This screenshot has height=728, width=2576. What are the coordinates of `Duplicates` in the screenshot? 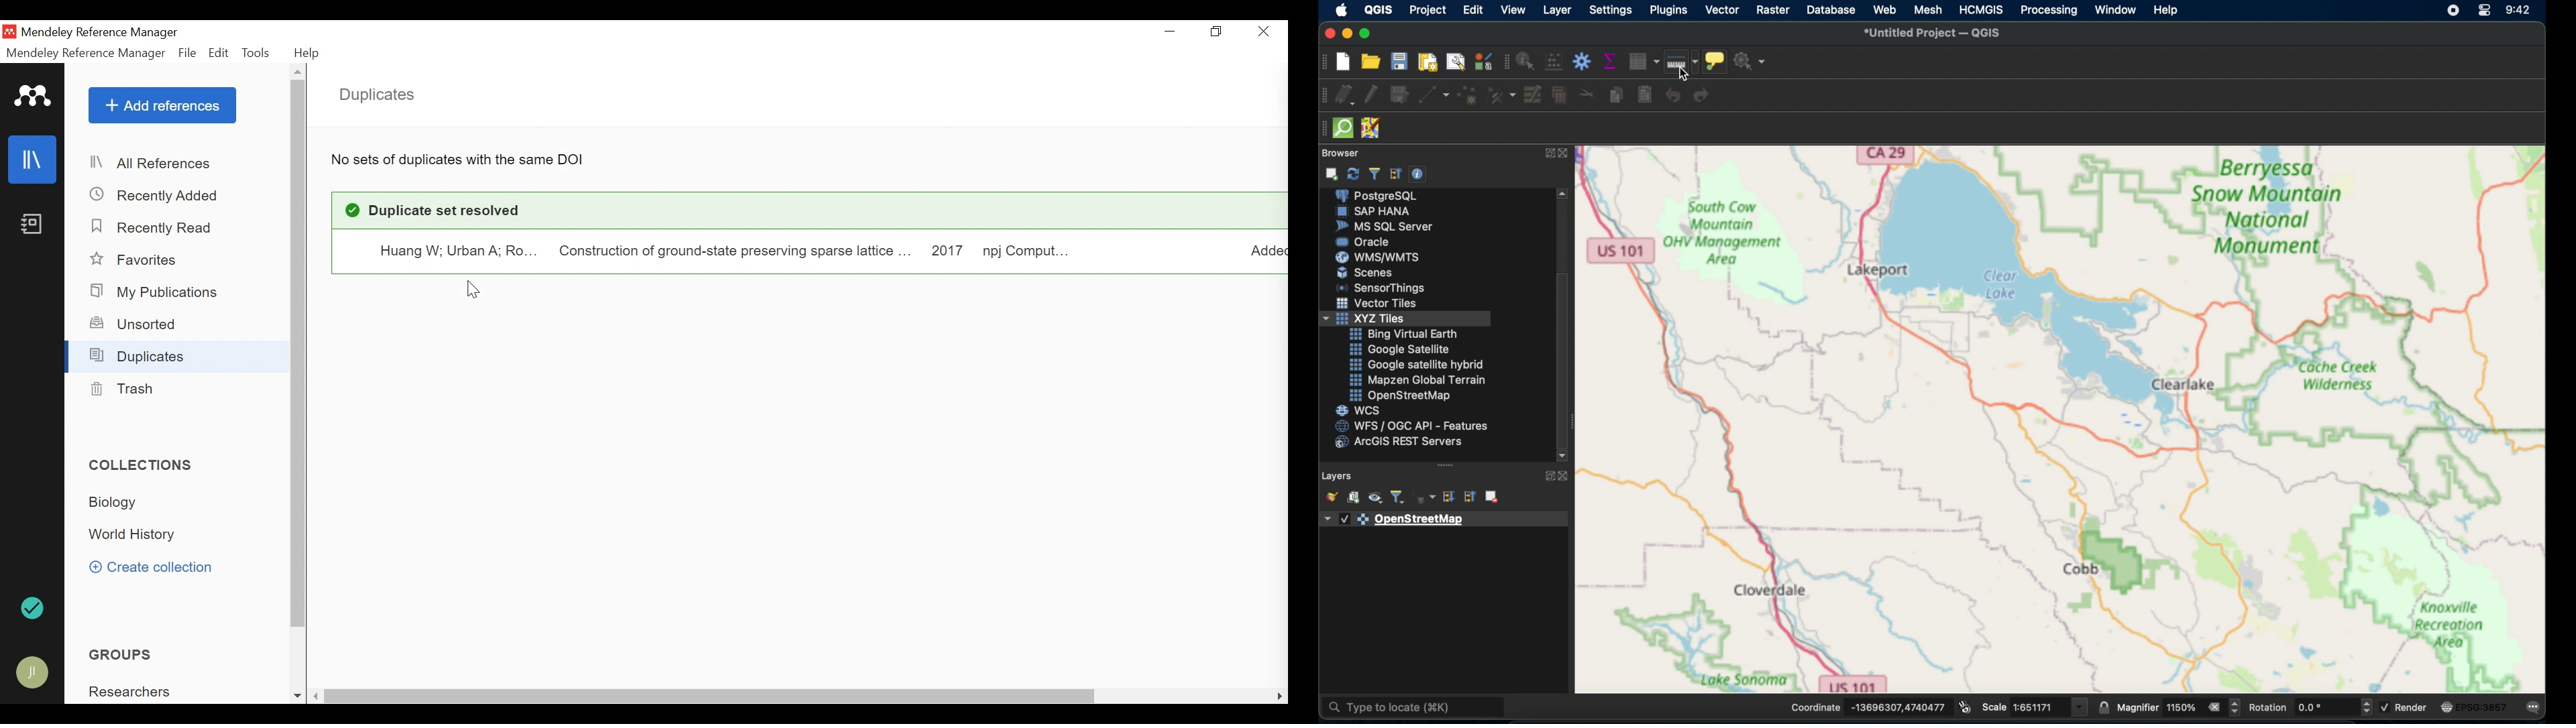 It's located at (138, 355).